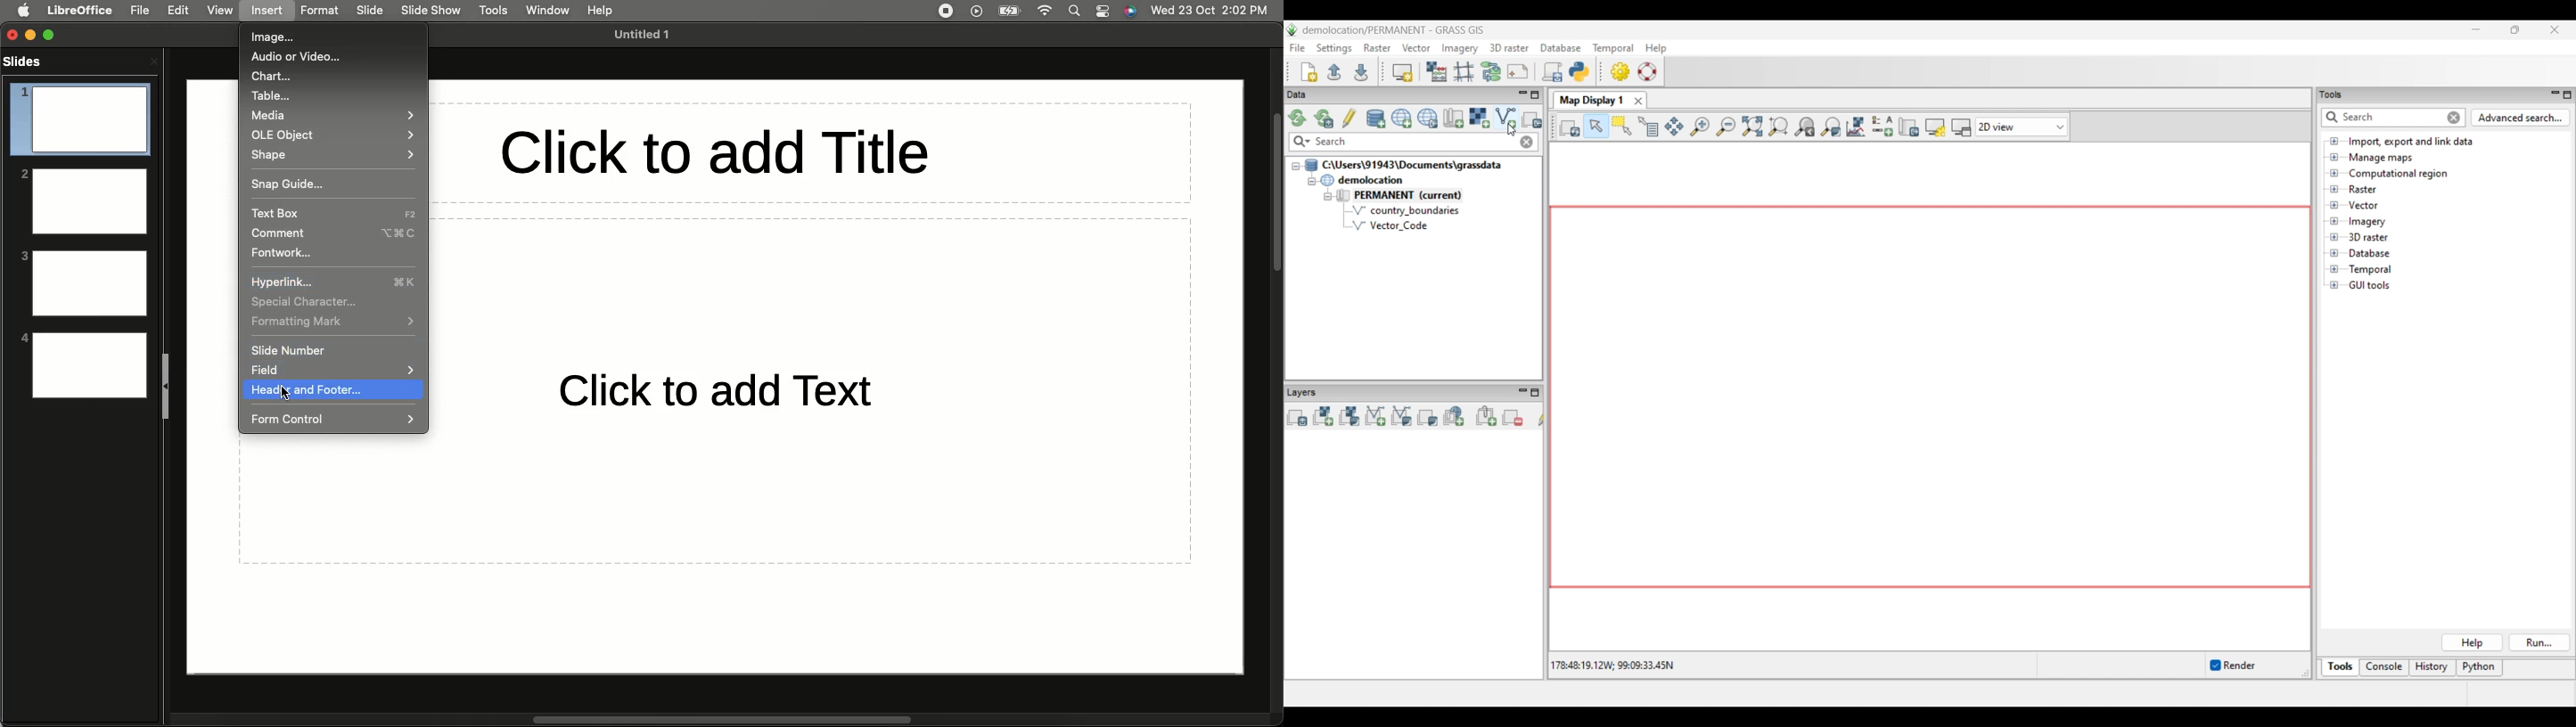 The height and width of the screenshot is (728, 2576). Describe the element at coordinates (332, 213) in the screenshot. I see `Text box` at that location.